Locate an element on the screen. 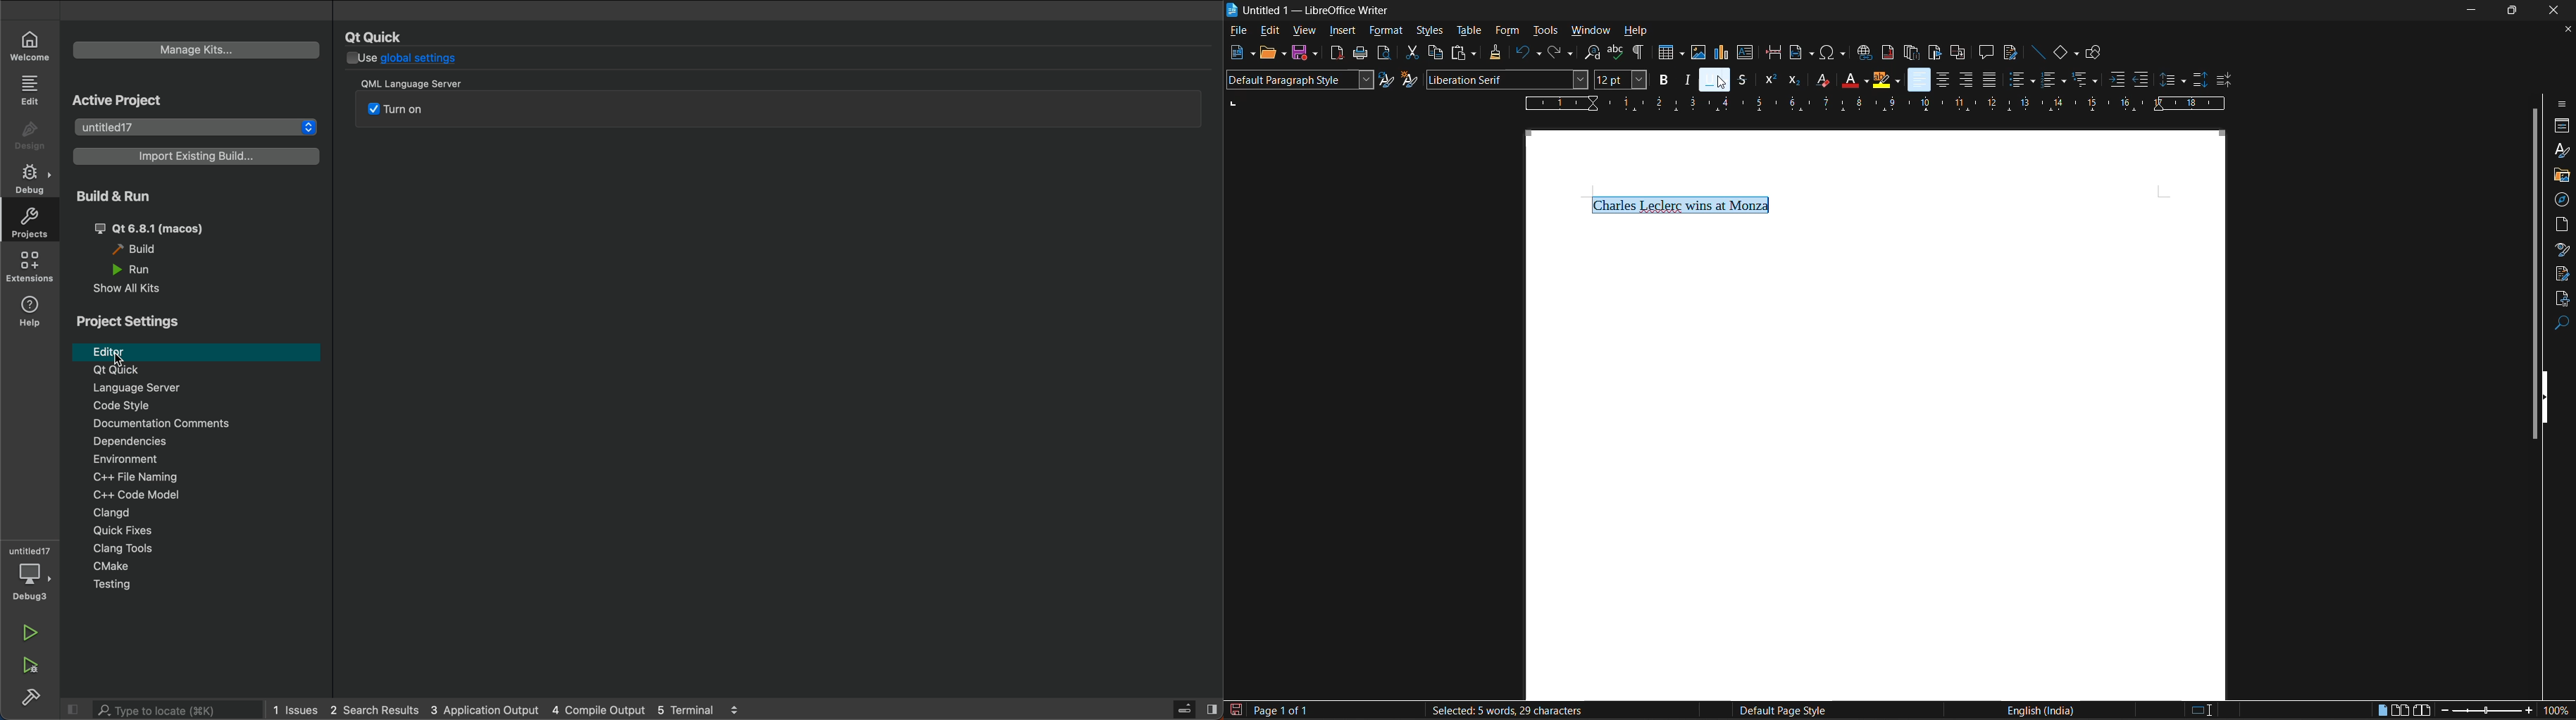  decrease indent is located at coordinates (2142, 79).